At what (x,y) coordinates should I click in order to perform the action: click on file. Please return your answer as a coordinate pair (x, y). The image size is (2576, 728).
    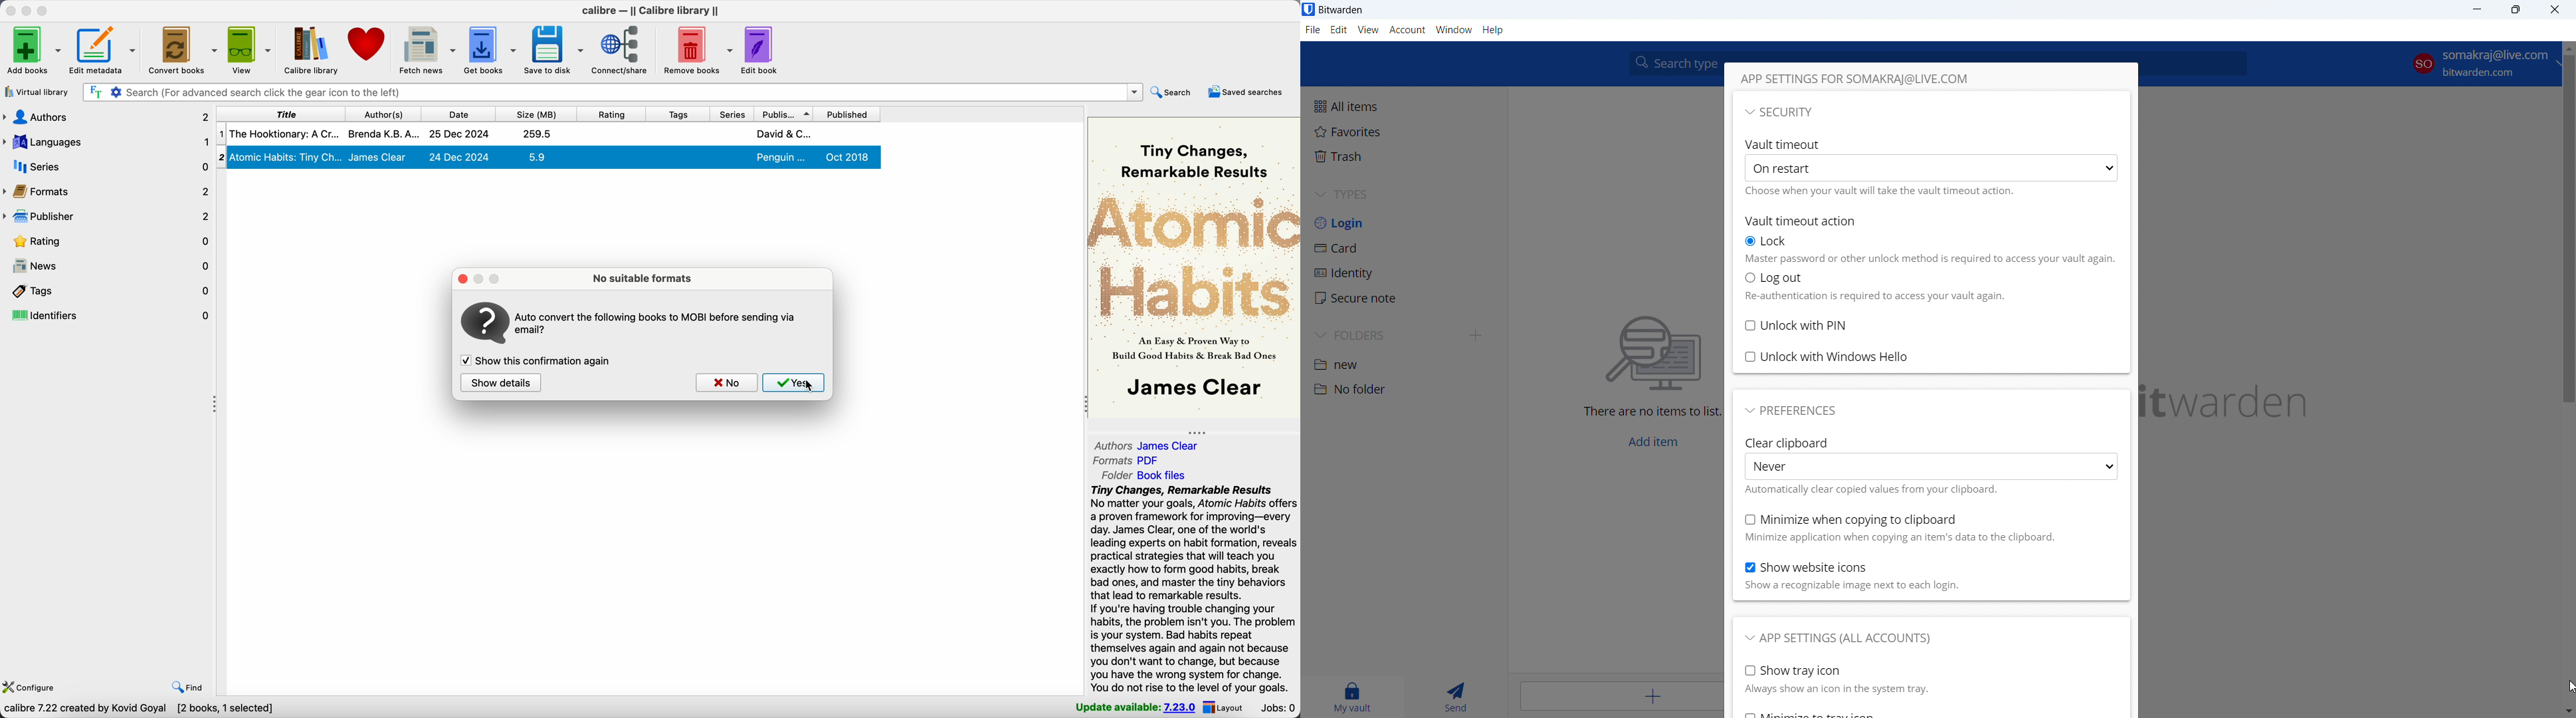
    Looking at the image, I should click on (1313, 30).